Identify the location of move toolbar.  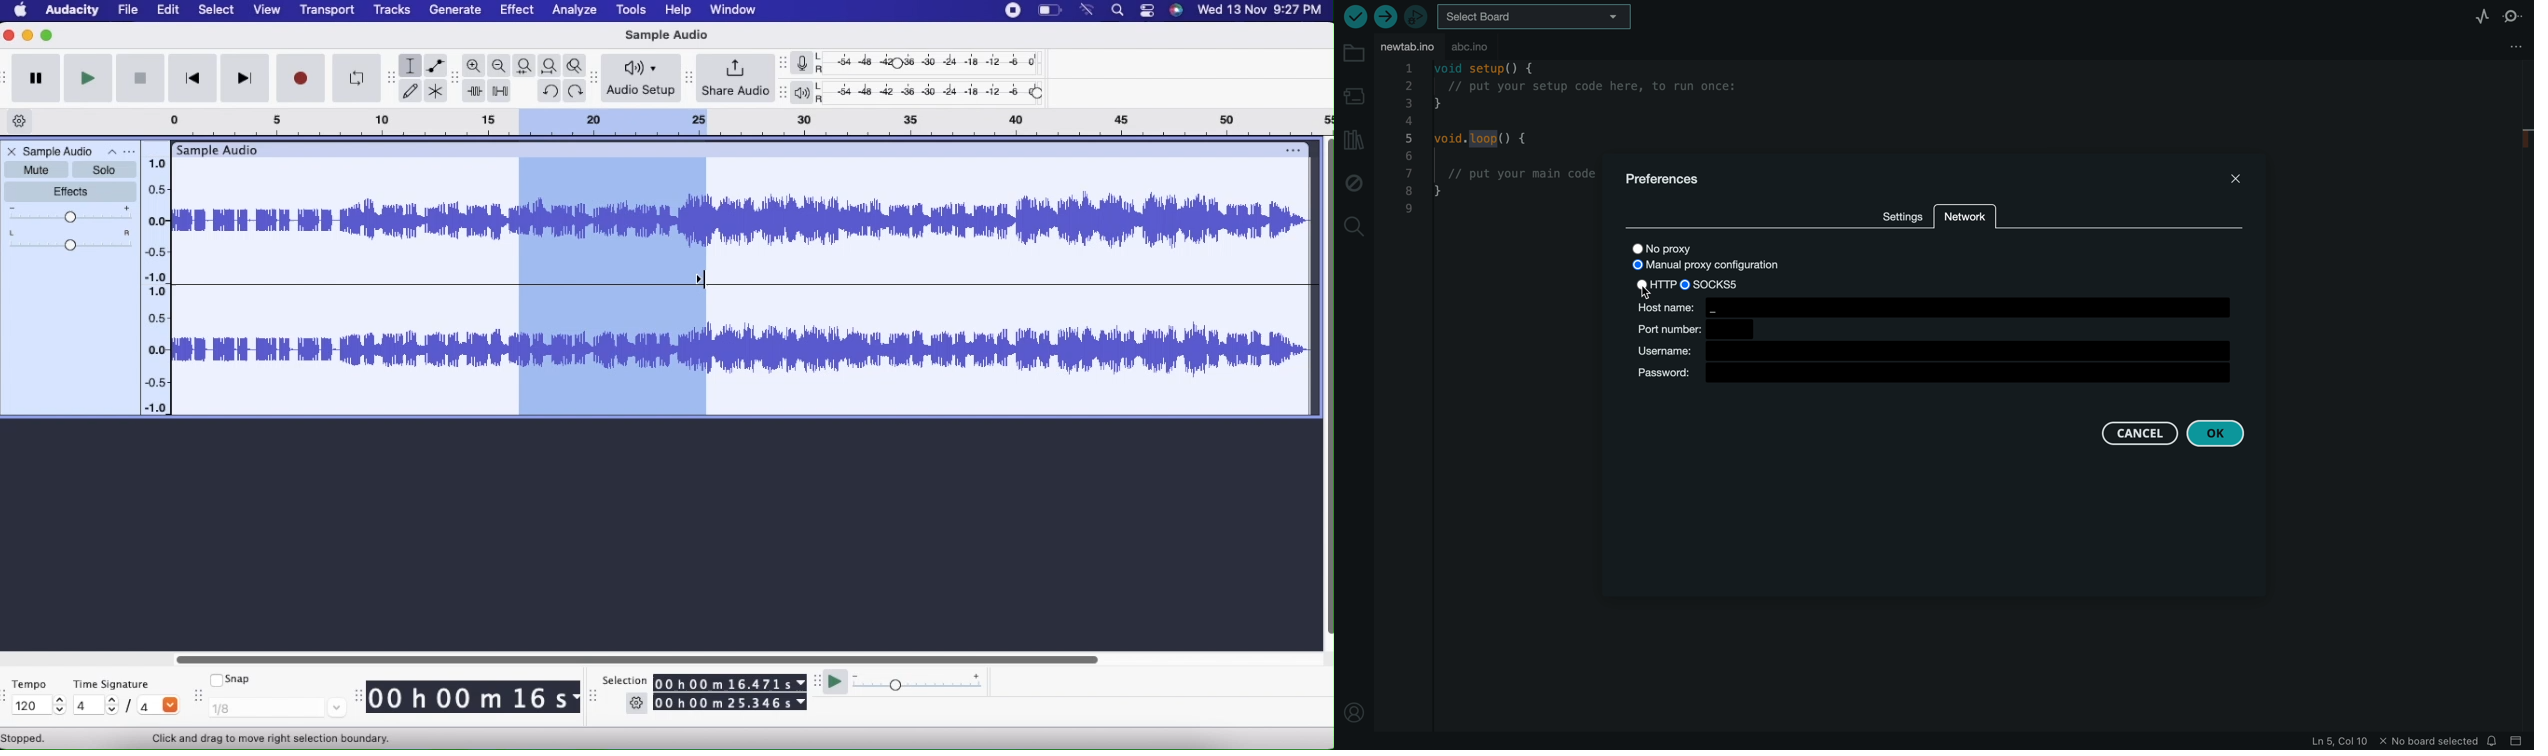
(356, 697).